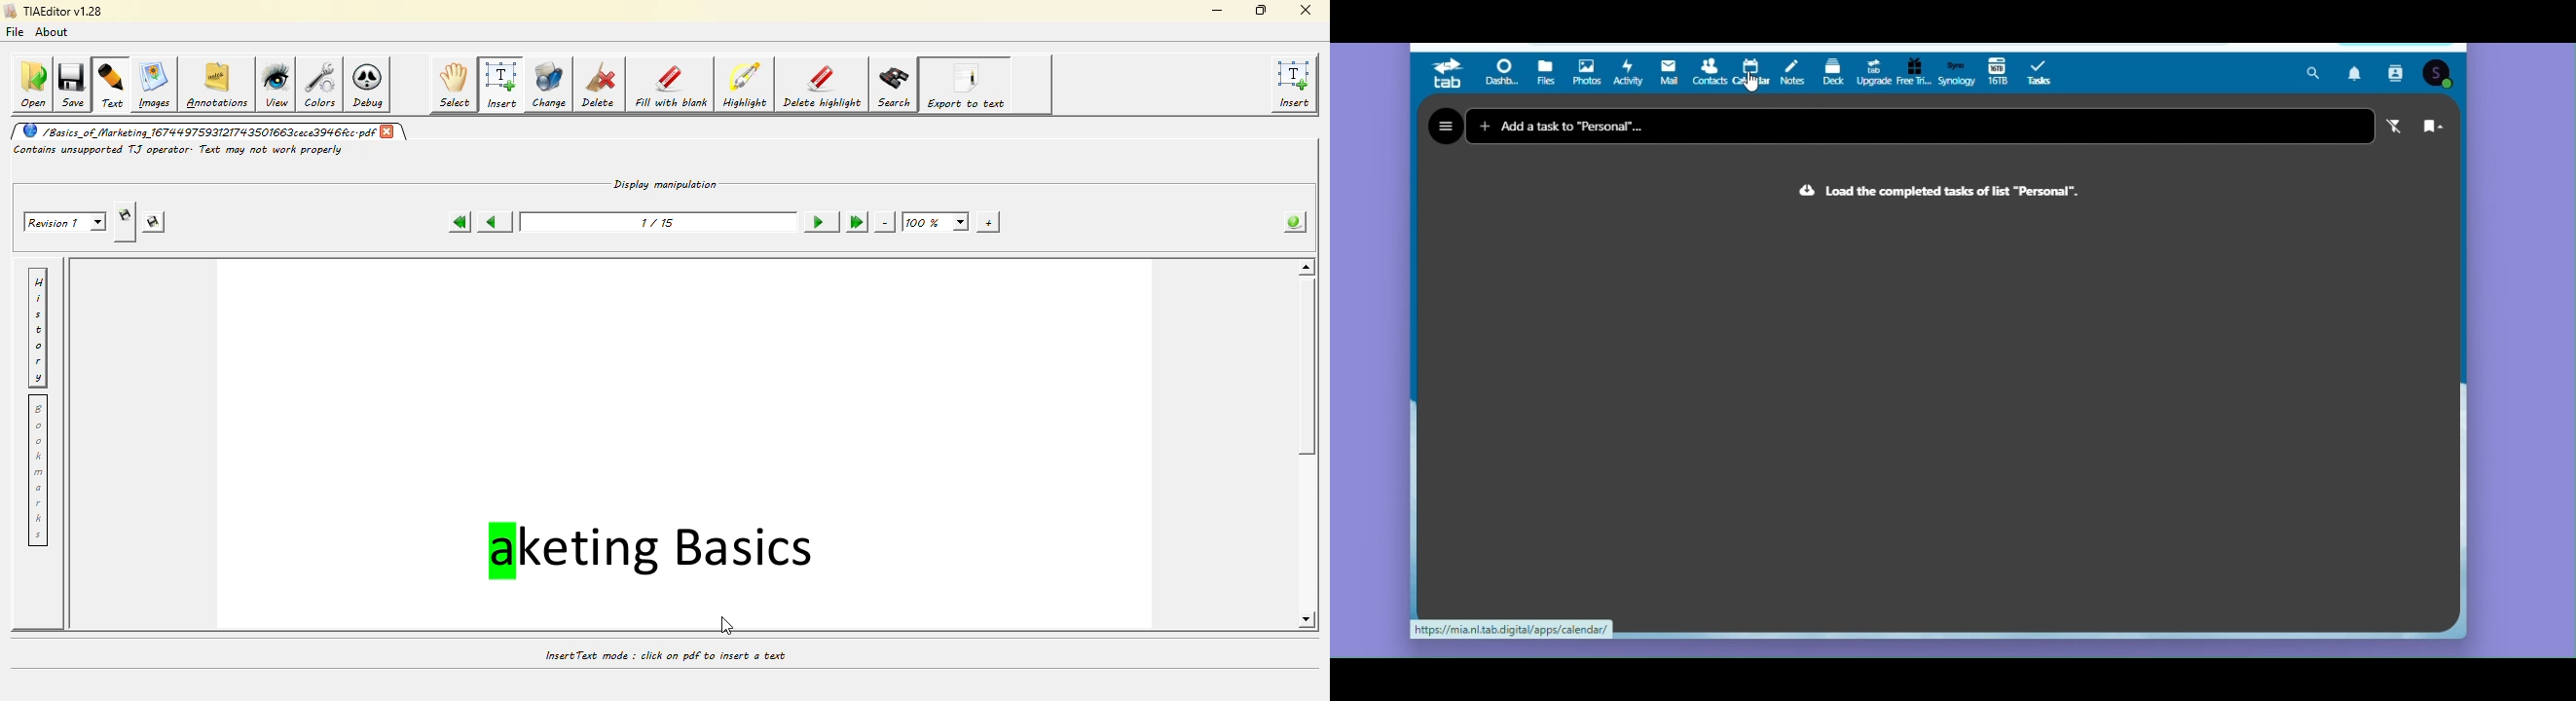  What do you see at coordinates (1793, 69) in the screenshot?
I see `Notes` at bounding box center [1793, 69].